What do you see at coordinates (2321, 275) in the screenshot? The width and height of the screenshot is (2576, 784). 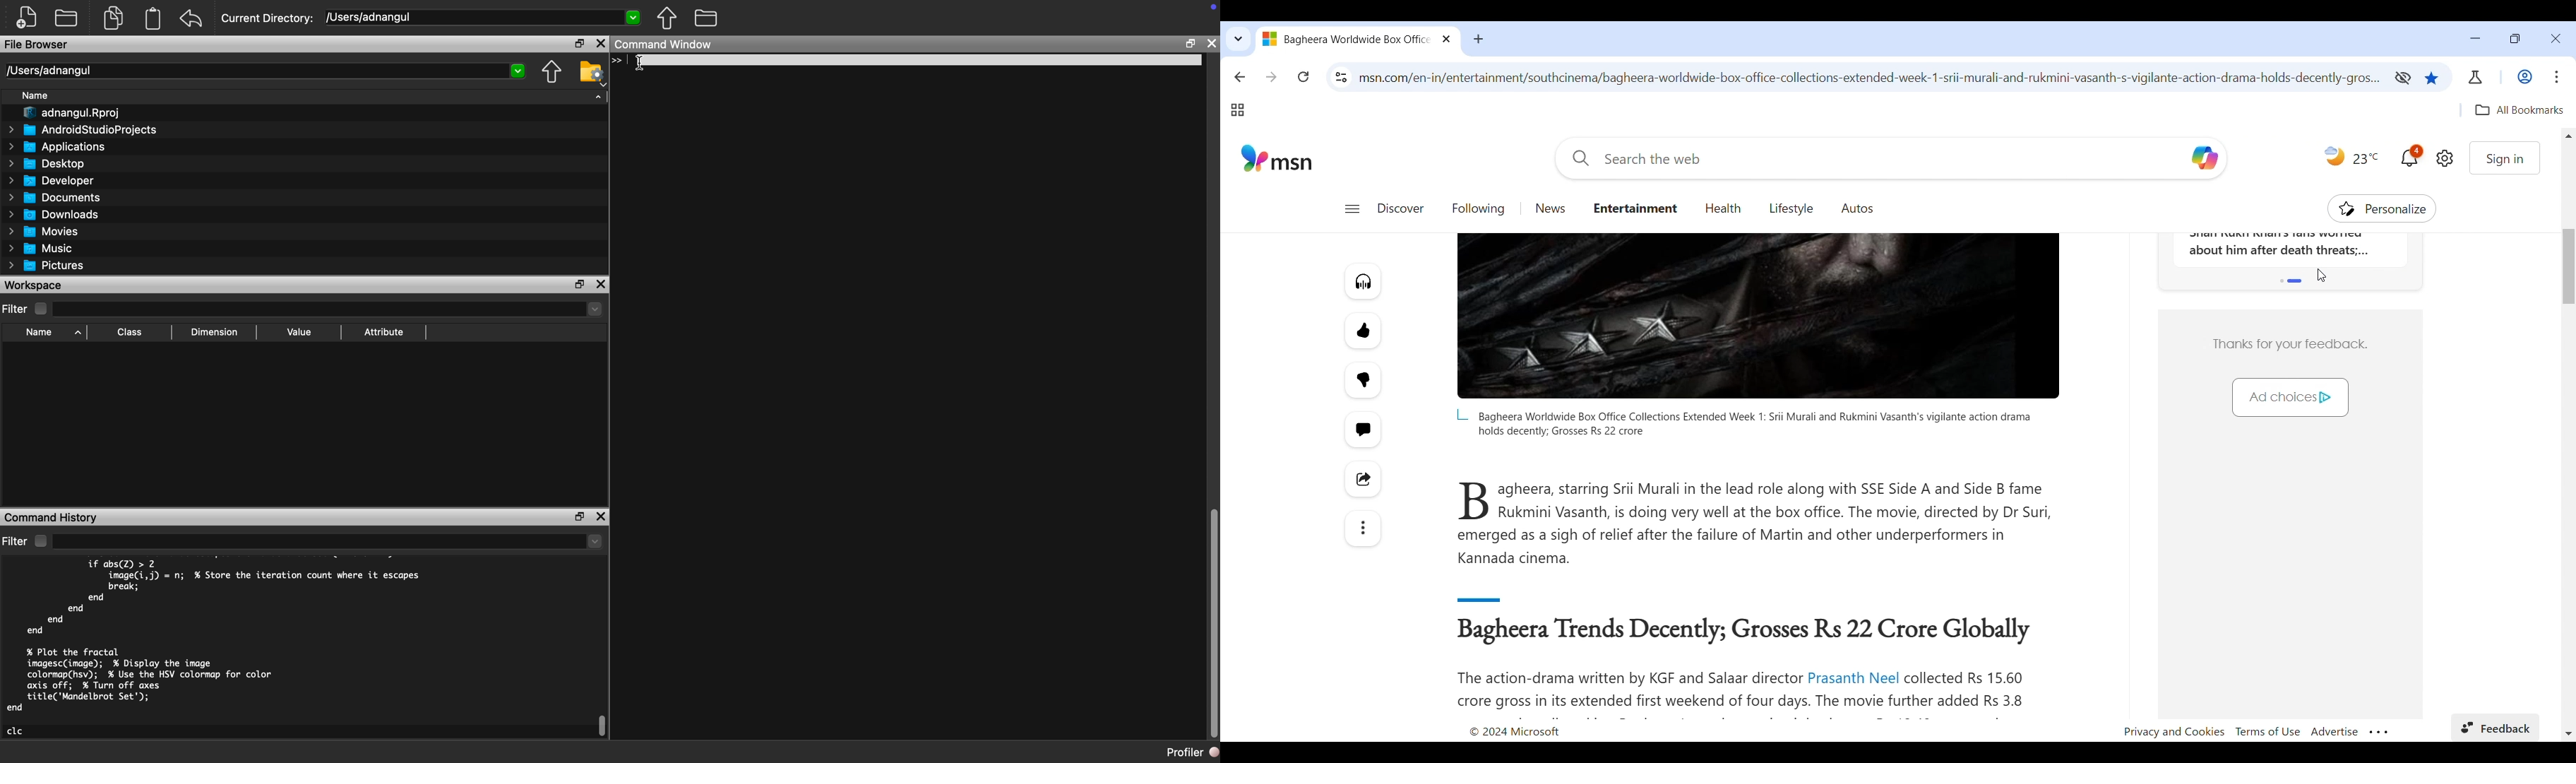 I see `Cursor position unchanged after saving bookmark` at bounding box center [2321, 275].